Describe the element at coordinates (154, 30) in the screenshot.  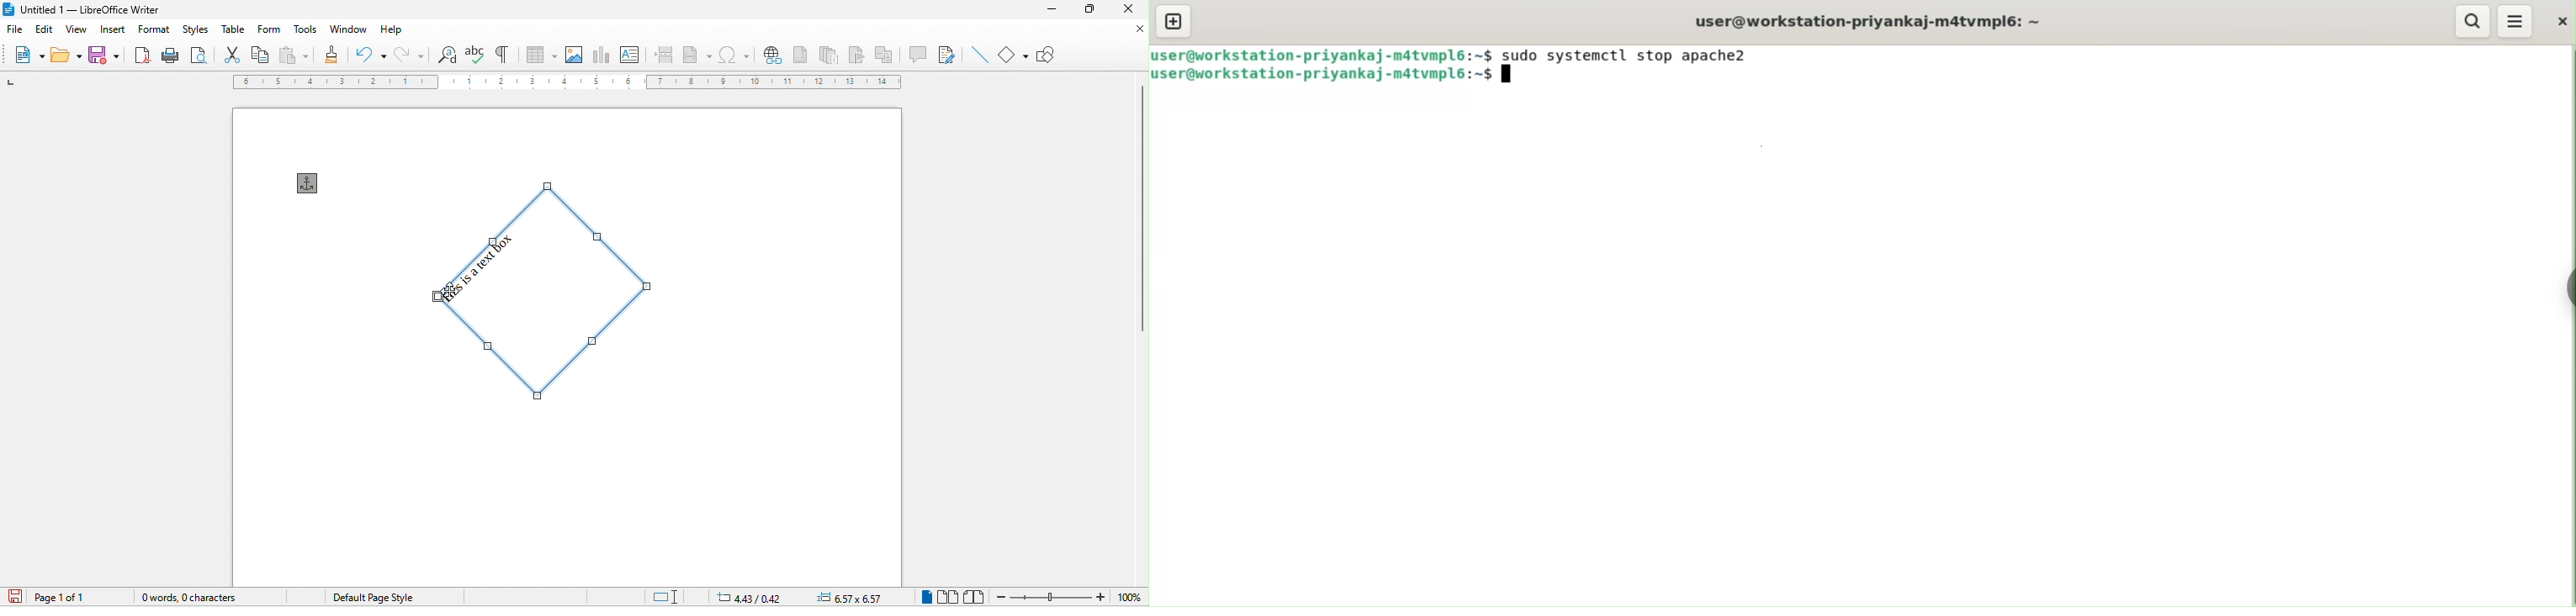
I see `format` at that location.